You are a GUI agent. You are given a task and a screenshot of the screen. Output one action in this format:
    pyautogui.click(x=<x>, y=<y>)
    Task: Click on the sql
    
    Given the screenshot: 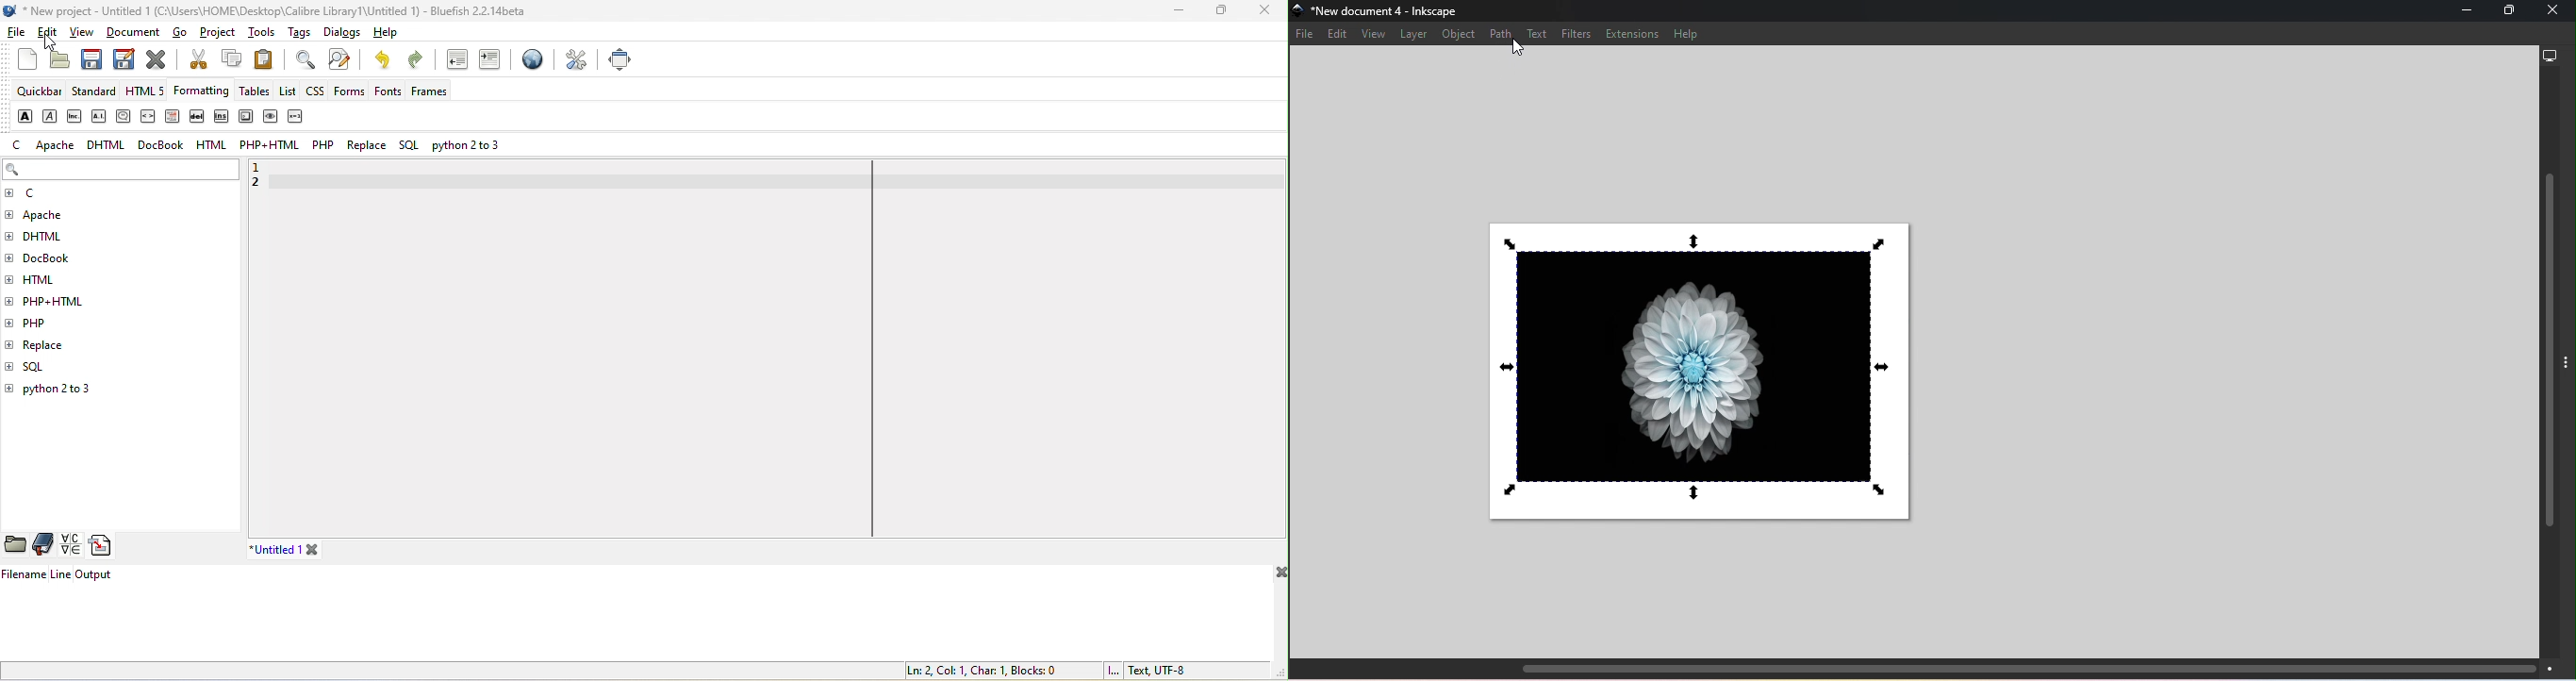 What is the action you would take?
    pyautogui.click(x=44, y=367)
    